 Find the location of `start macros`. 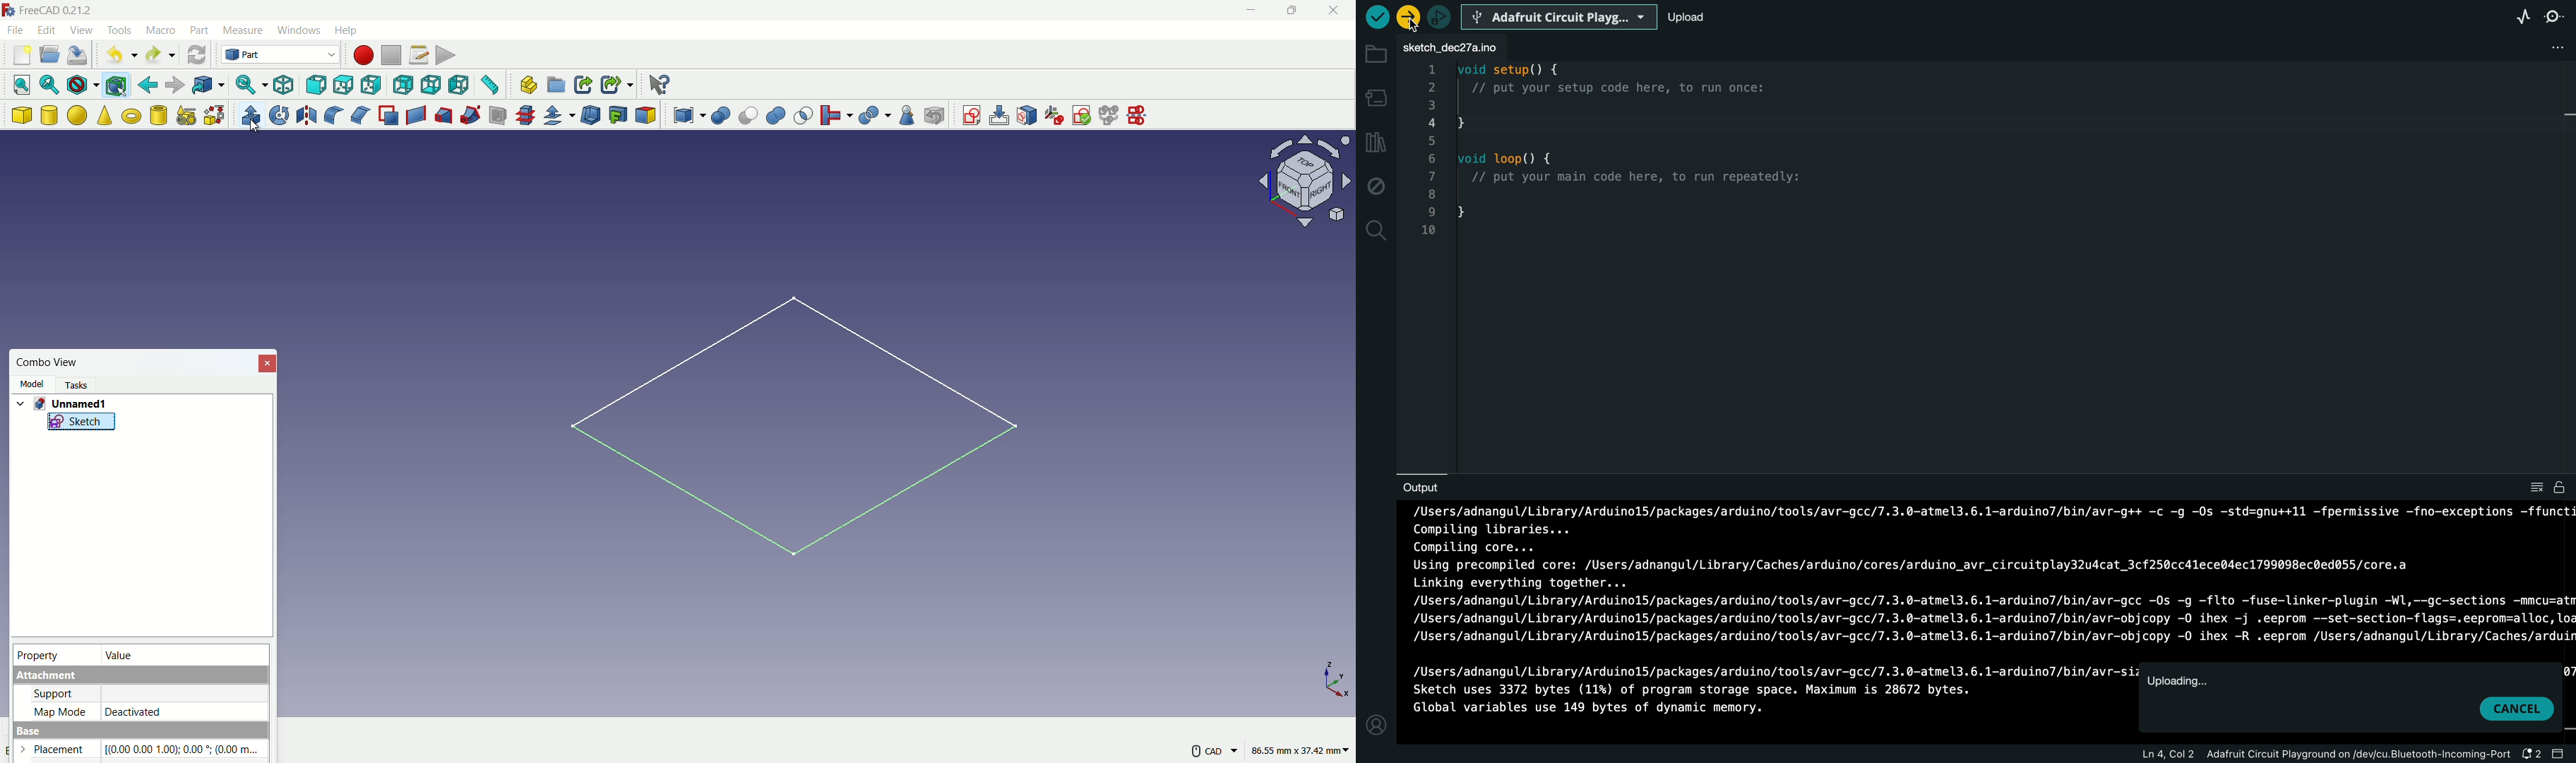

start macros is located at coordinates (364, 55).